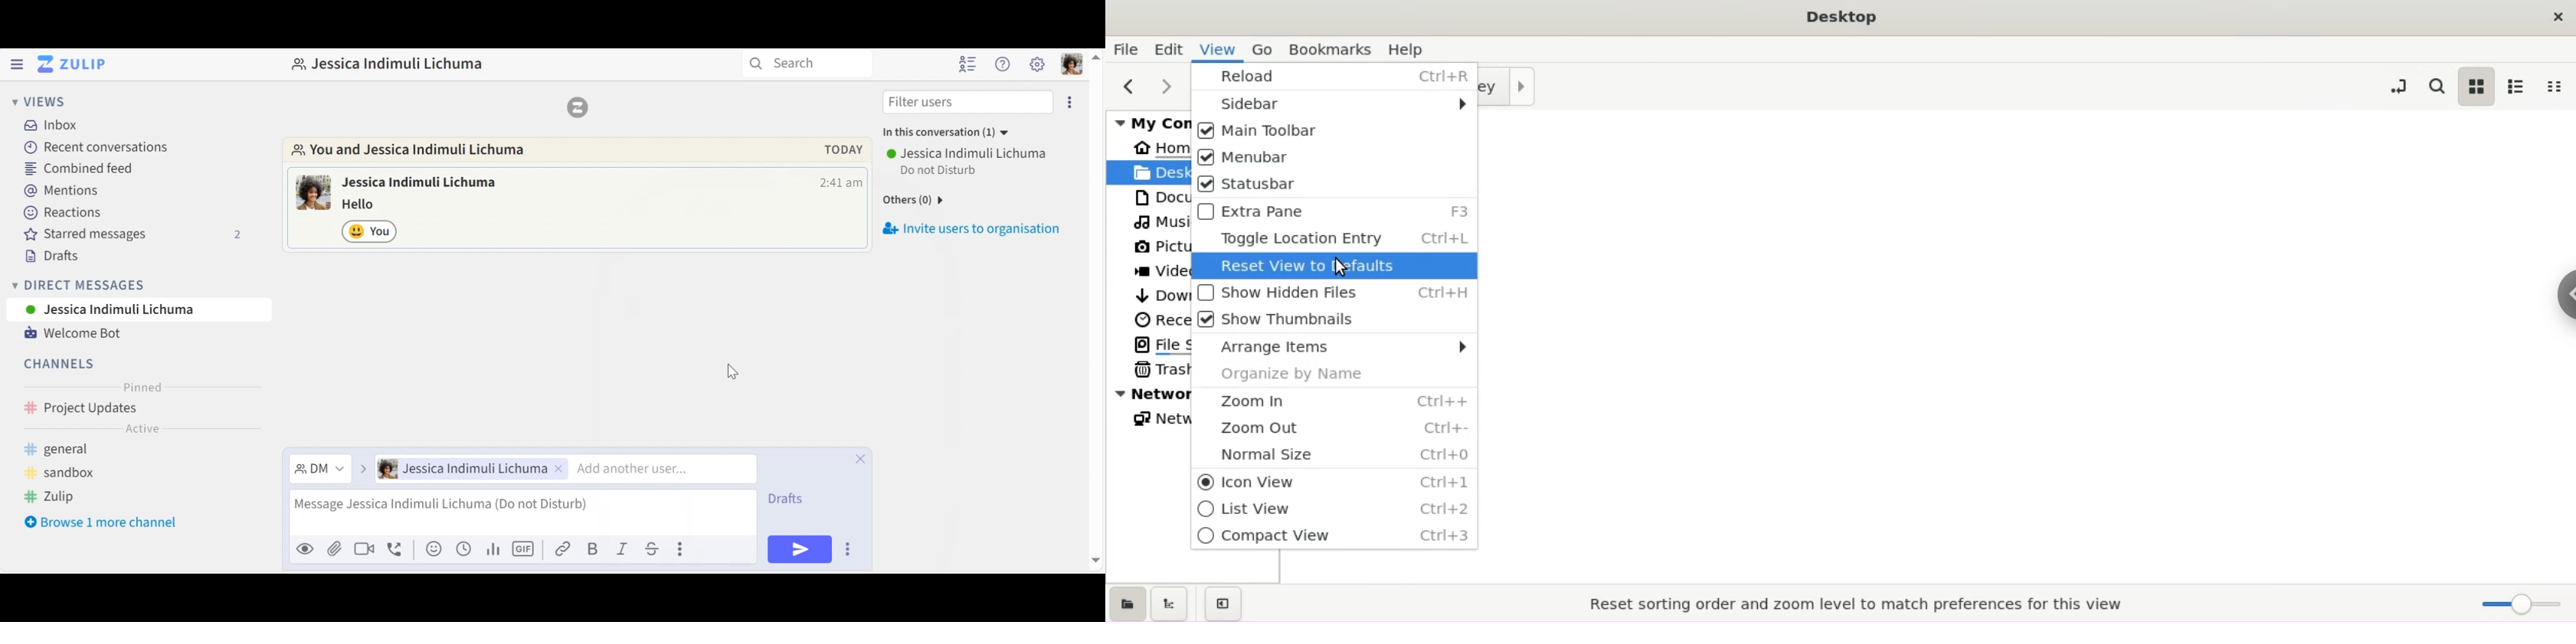 The image size is (2576, 644). What do you see at coordinates (60, 365) in the screenshot?
I see `Channels` at bounding box center [60, 365].